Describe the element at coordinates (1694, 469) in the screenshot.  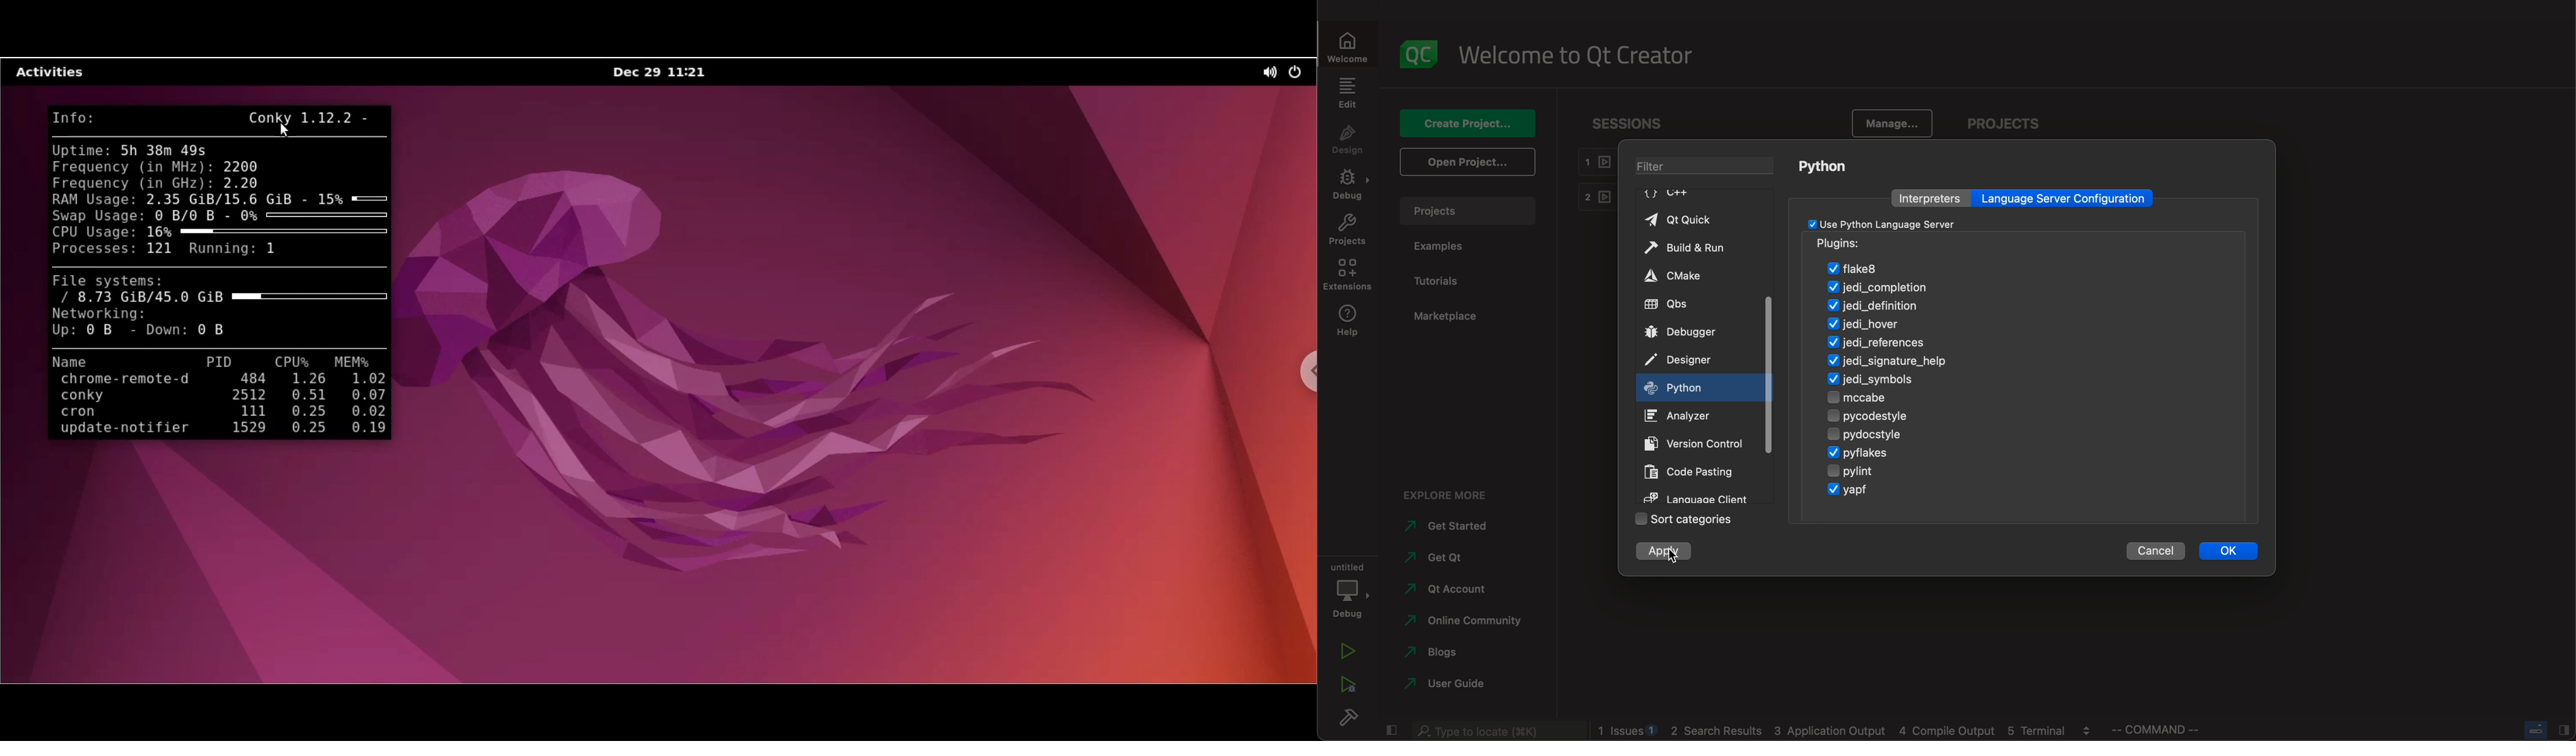
I see `code ` at that location.